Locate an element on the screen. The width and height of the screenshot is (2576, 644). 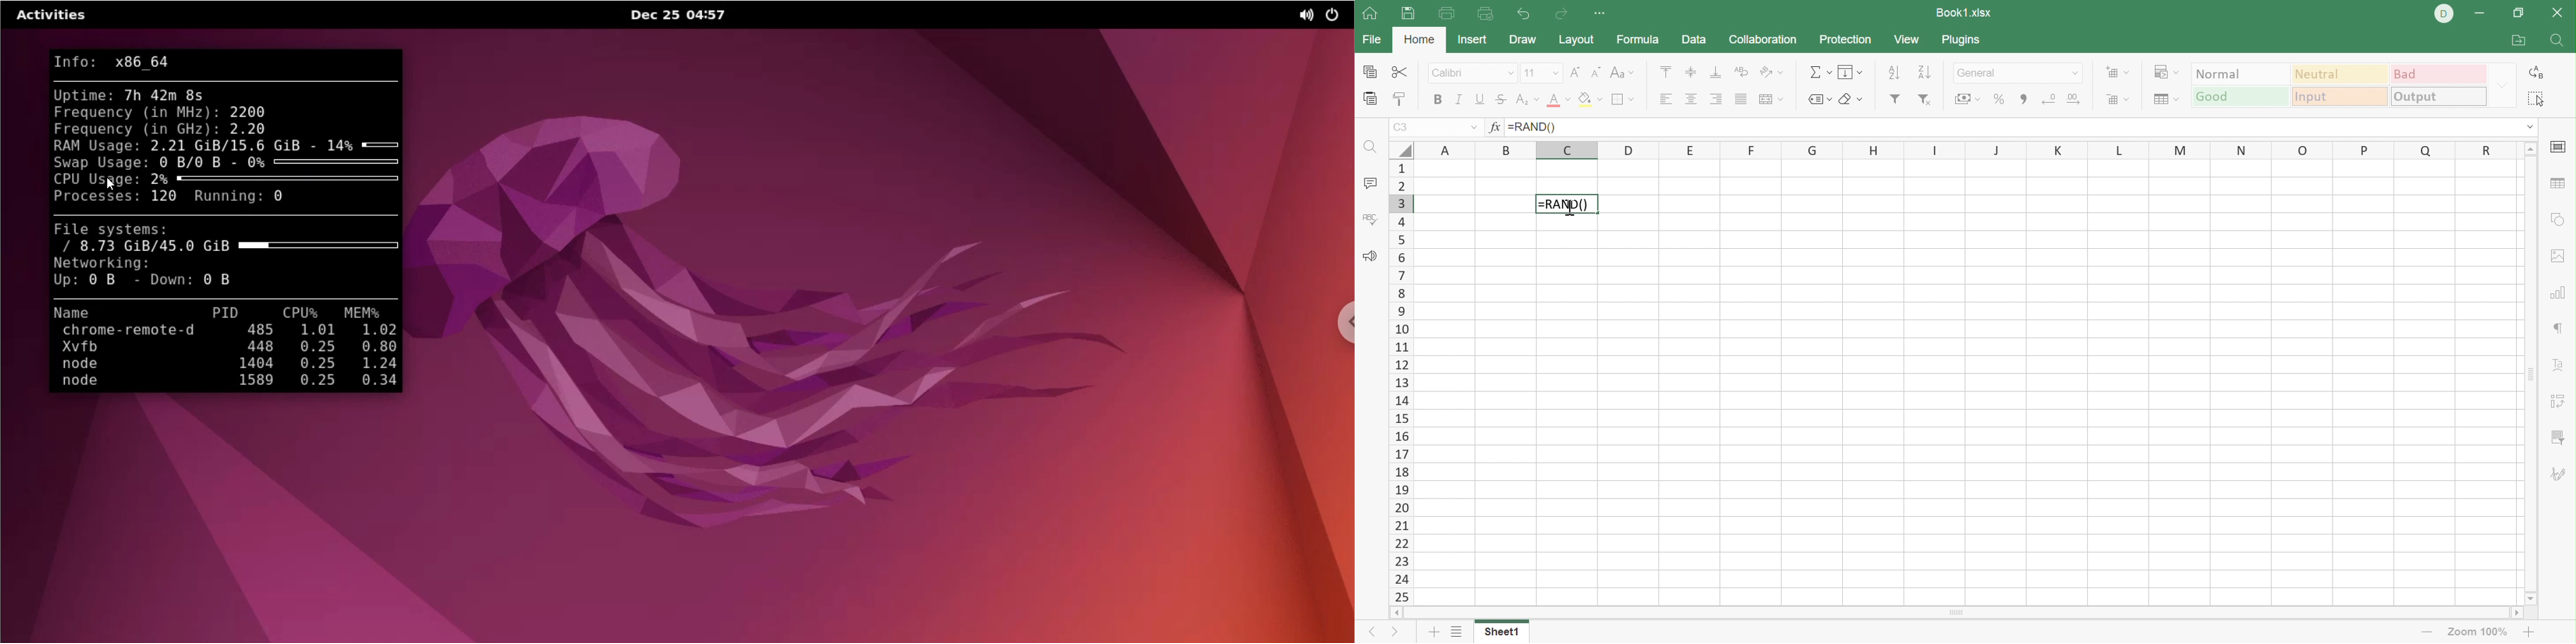
Plugins is located at coordinates (1962, 40).